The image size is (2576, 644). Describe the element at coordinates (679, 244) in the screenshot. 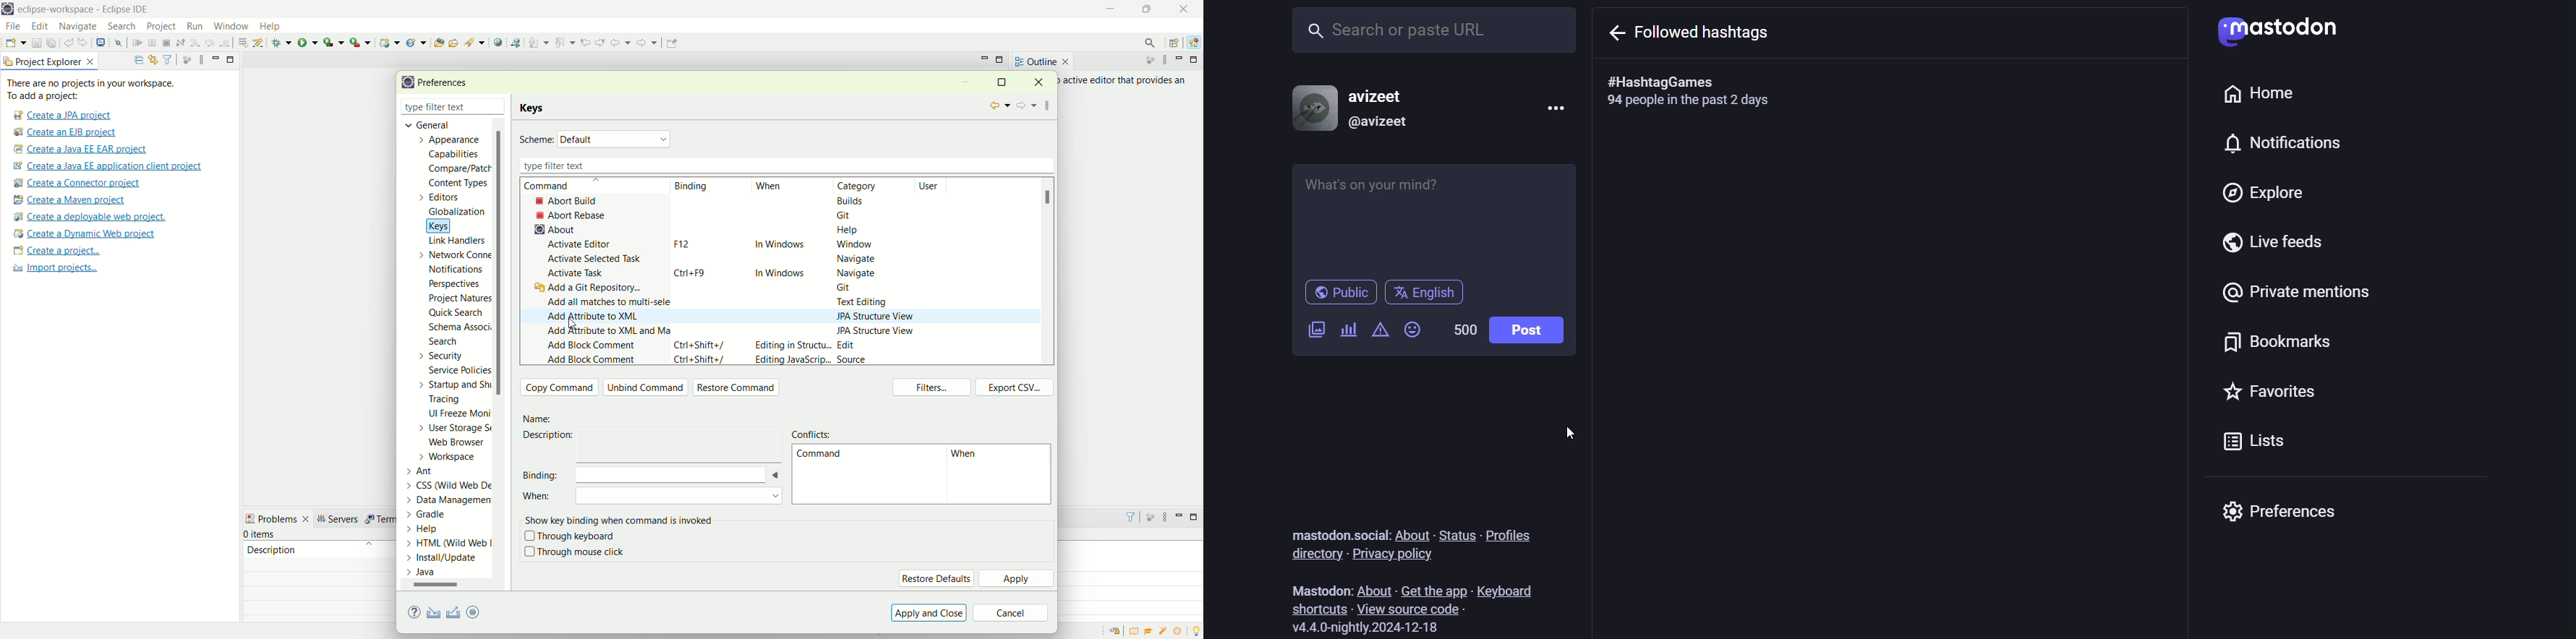

I see `F12` at that location.